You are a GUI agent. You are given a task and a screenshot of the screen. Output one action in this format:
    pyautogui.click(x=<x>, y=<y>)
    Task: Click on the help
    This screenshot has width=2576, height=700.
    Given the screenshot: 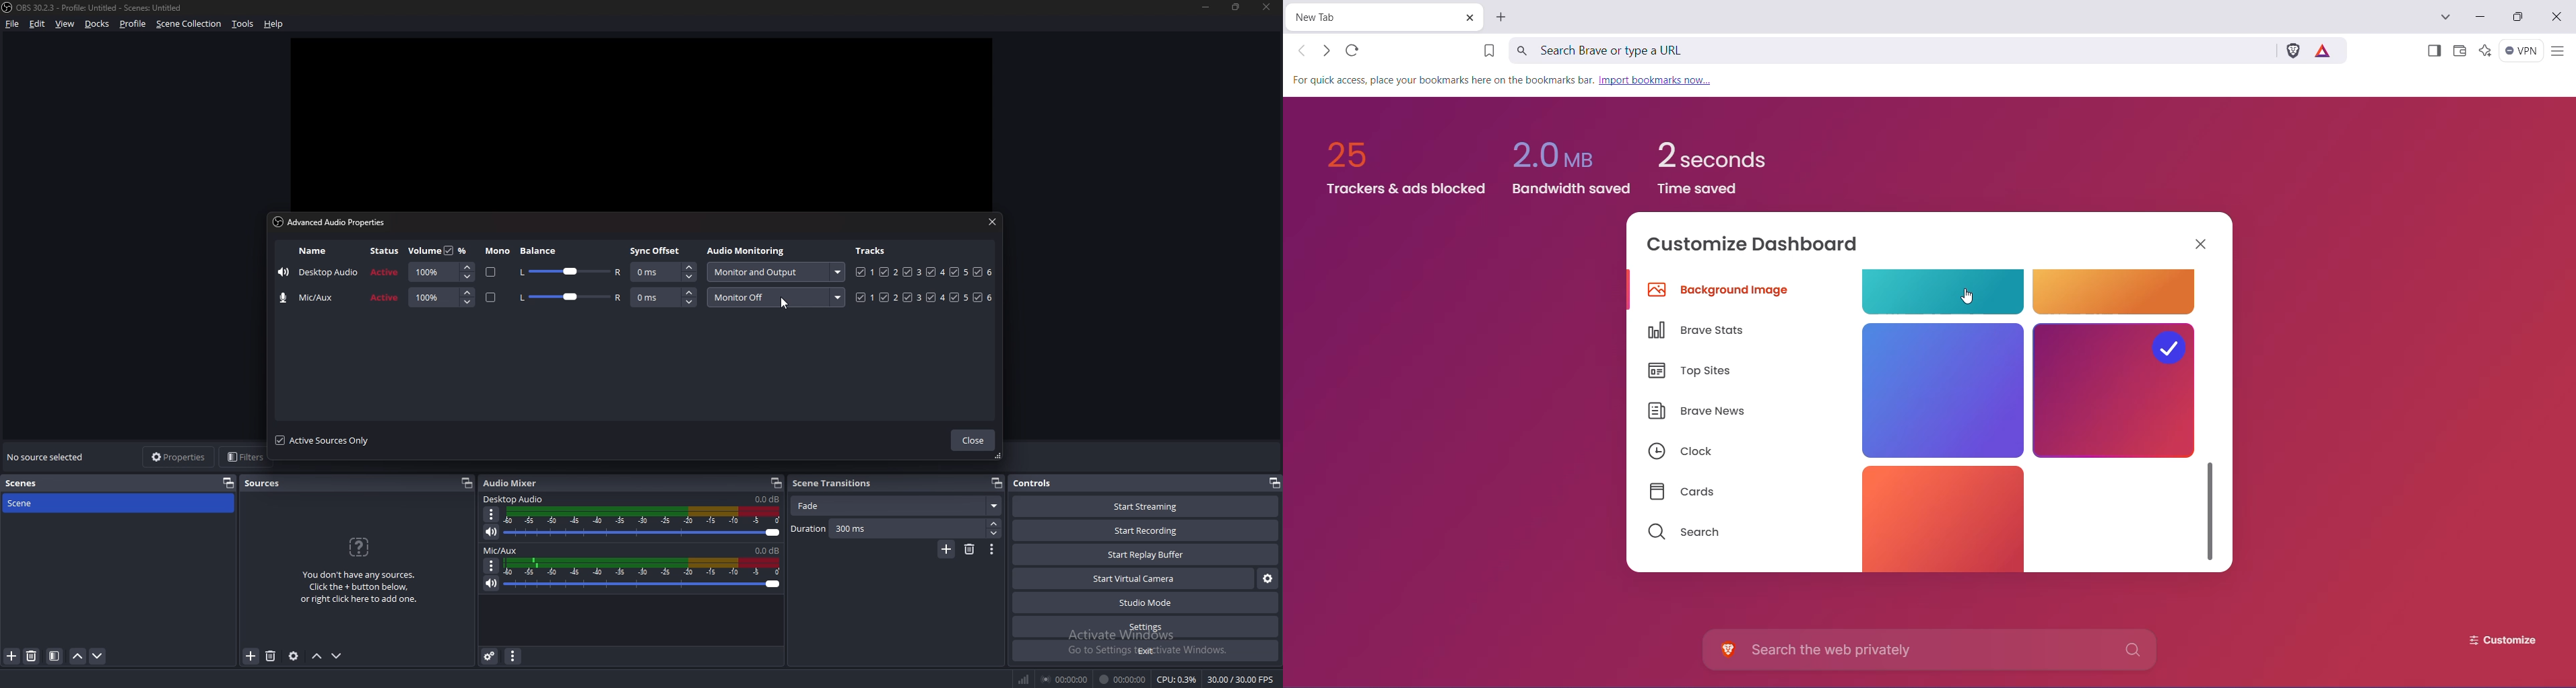 What is the action you would take?
    pyautogui.click(x=274, y=24)
    